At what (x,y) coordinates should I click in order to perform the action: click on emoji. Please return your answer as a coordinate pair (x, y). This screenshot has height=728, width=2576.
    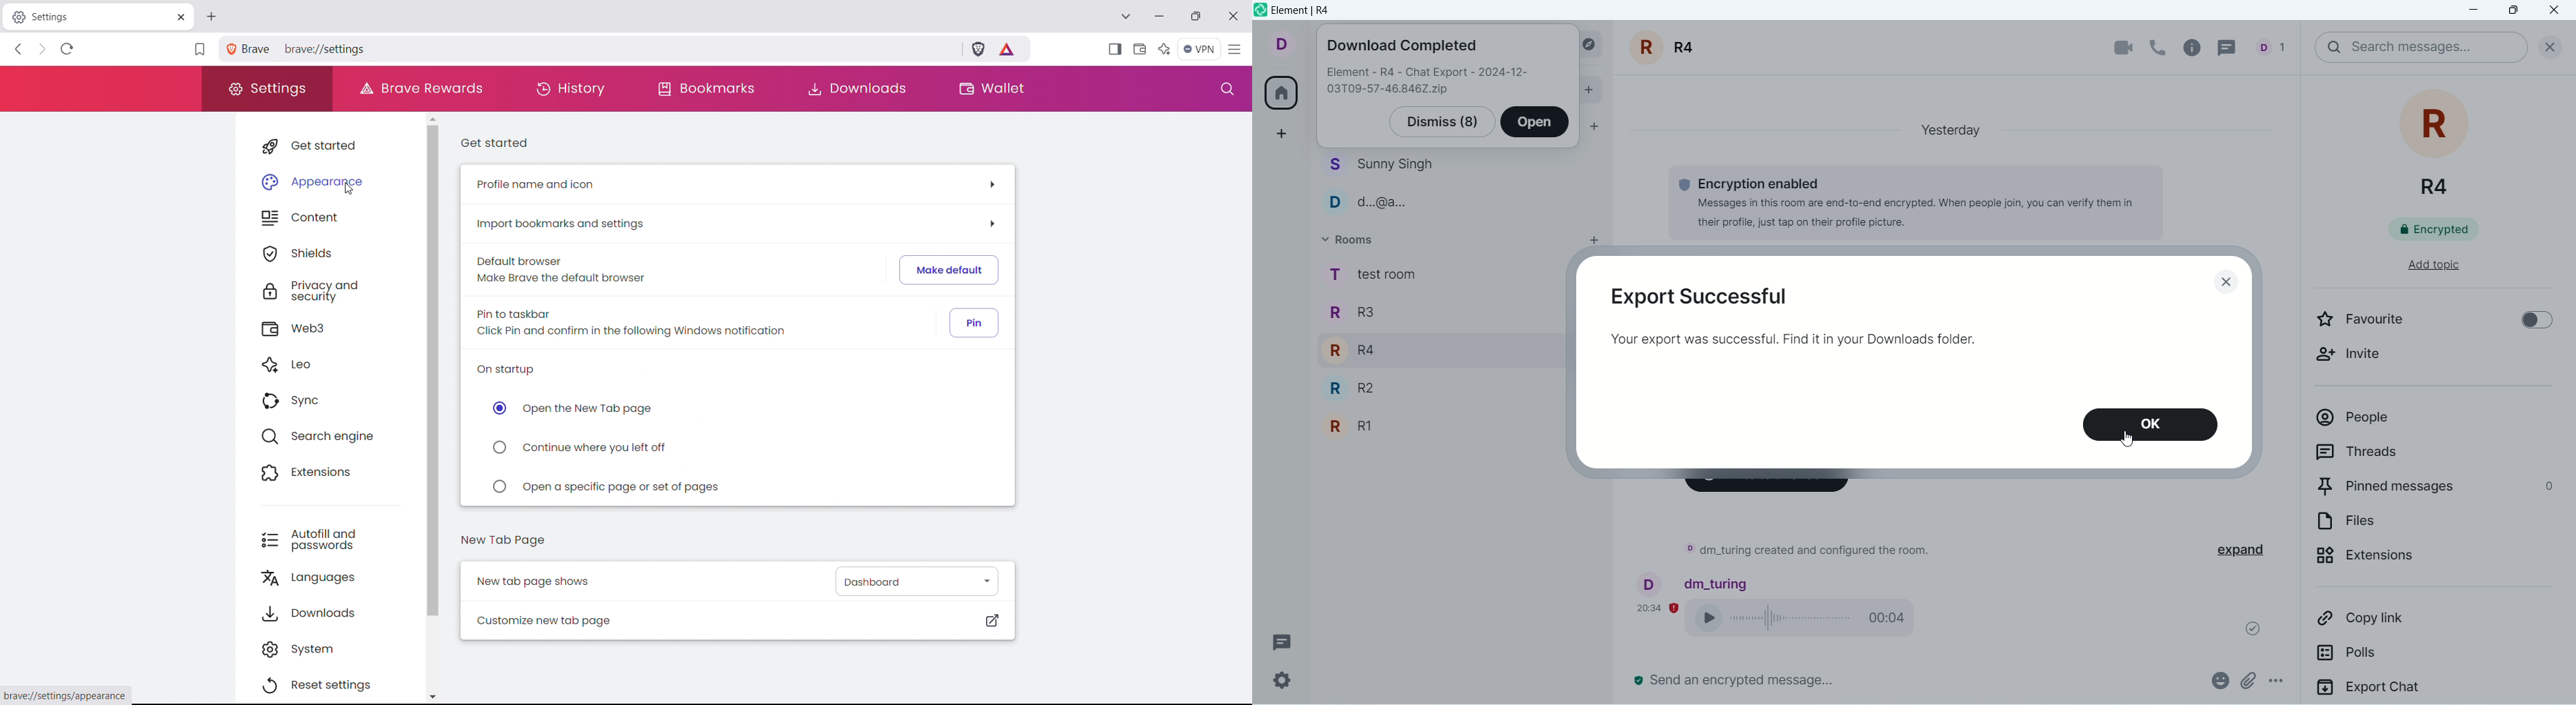
    Looking at the image, I should click on (2218, 679).